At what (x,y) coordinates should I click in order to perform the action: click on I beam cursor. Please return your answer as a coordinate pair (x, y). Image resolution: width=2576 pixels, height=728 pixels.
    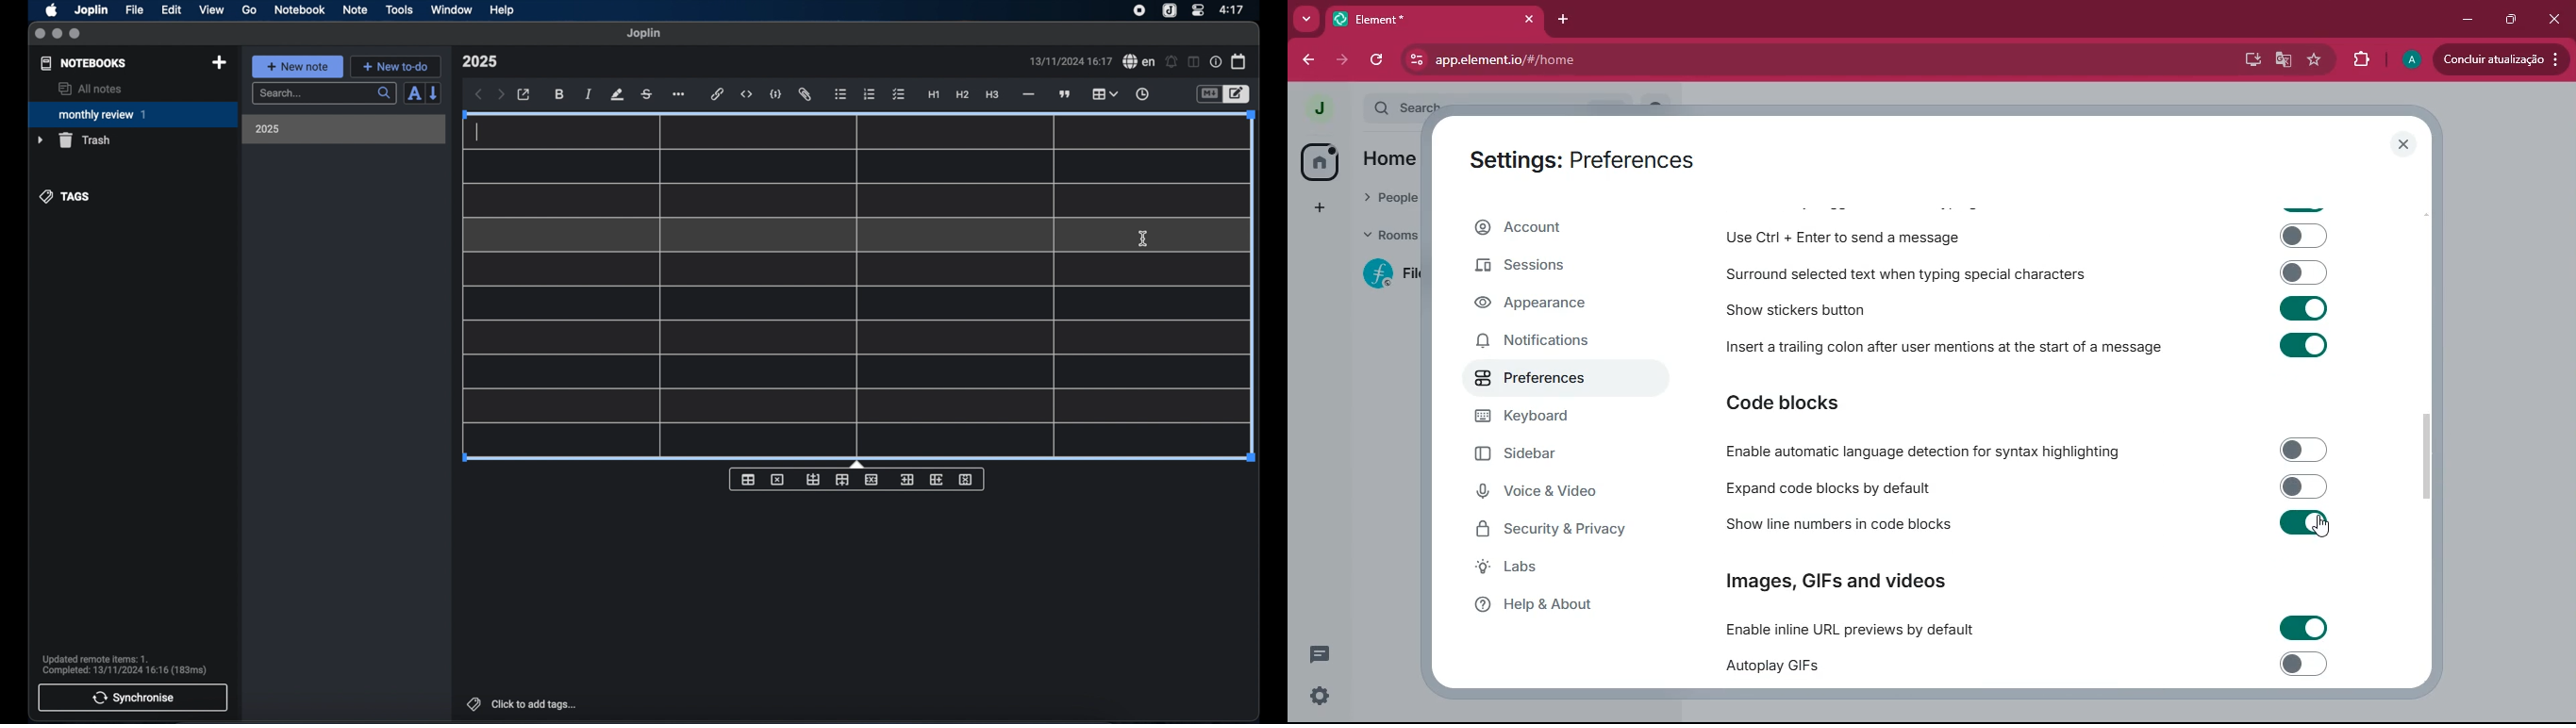
    Looking at the image, I should click on (1144, 239).